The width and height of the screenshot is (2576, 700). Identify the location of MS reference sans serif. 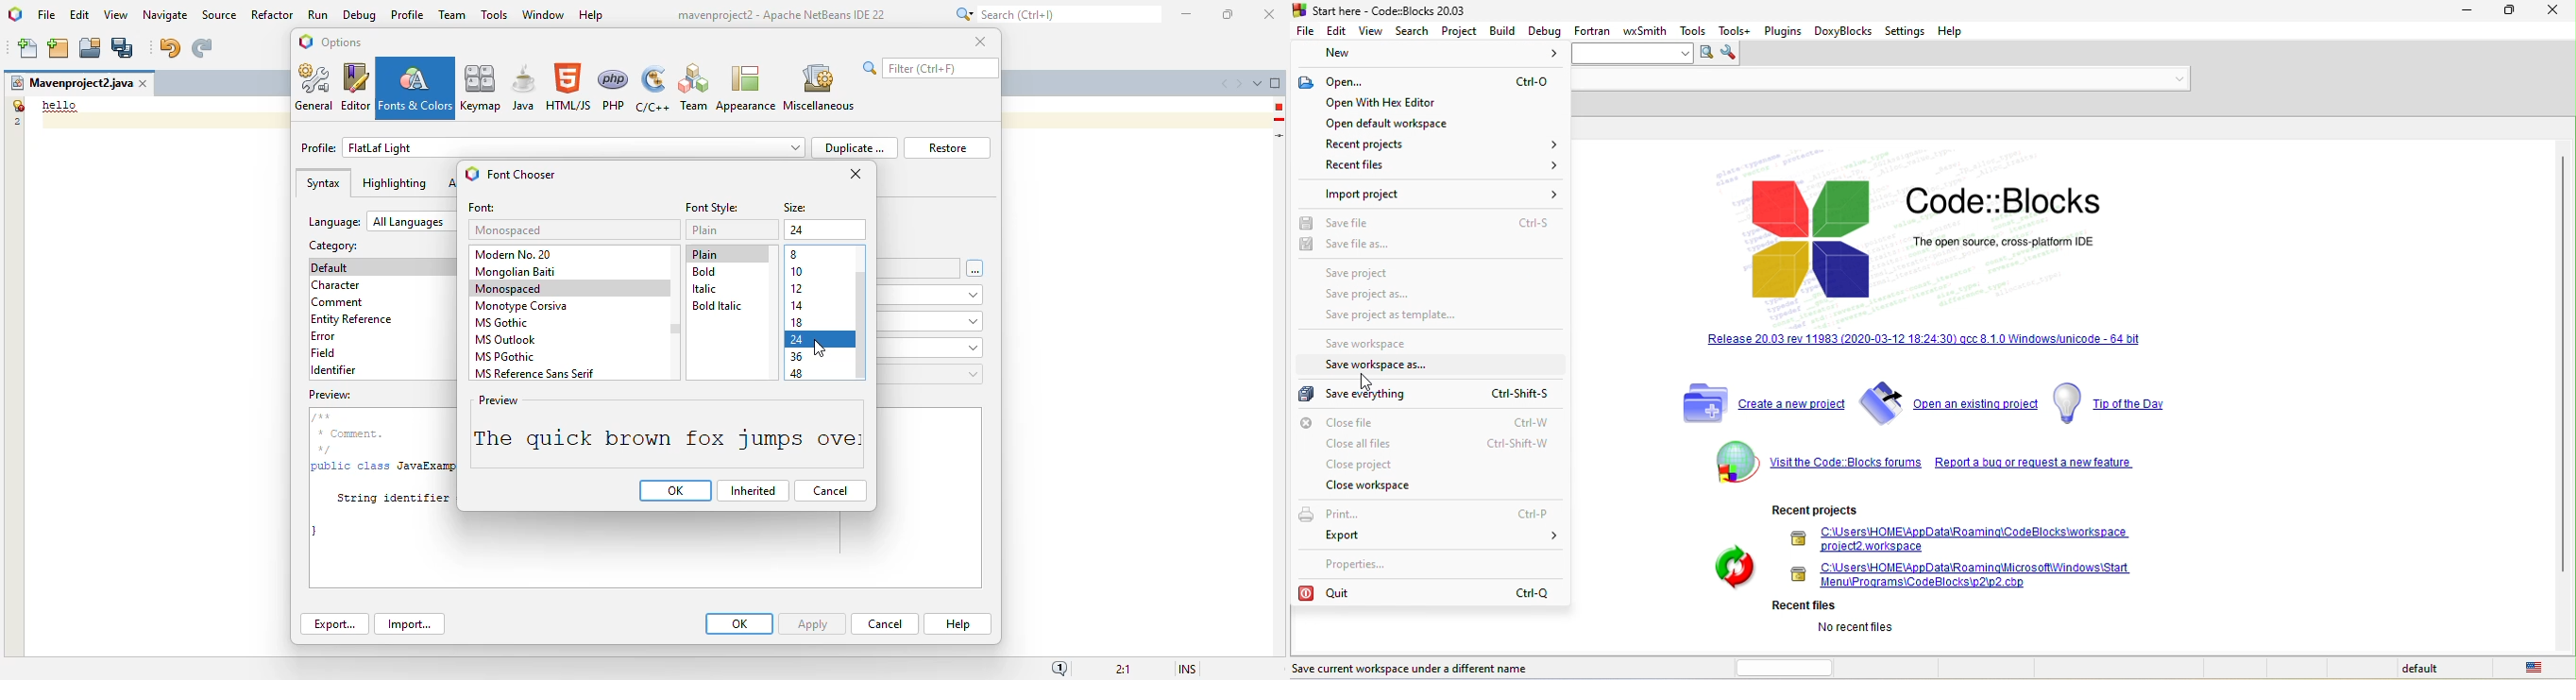
(533, 373).